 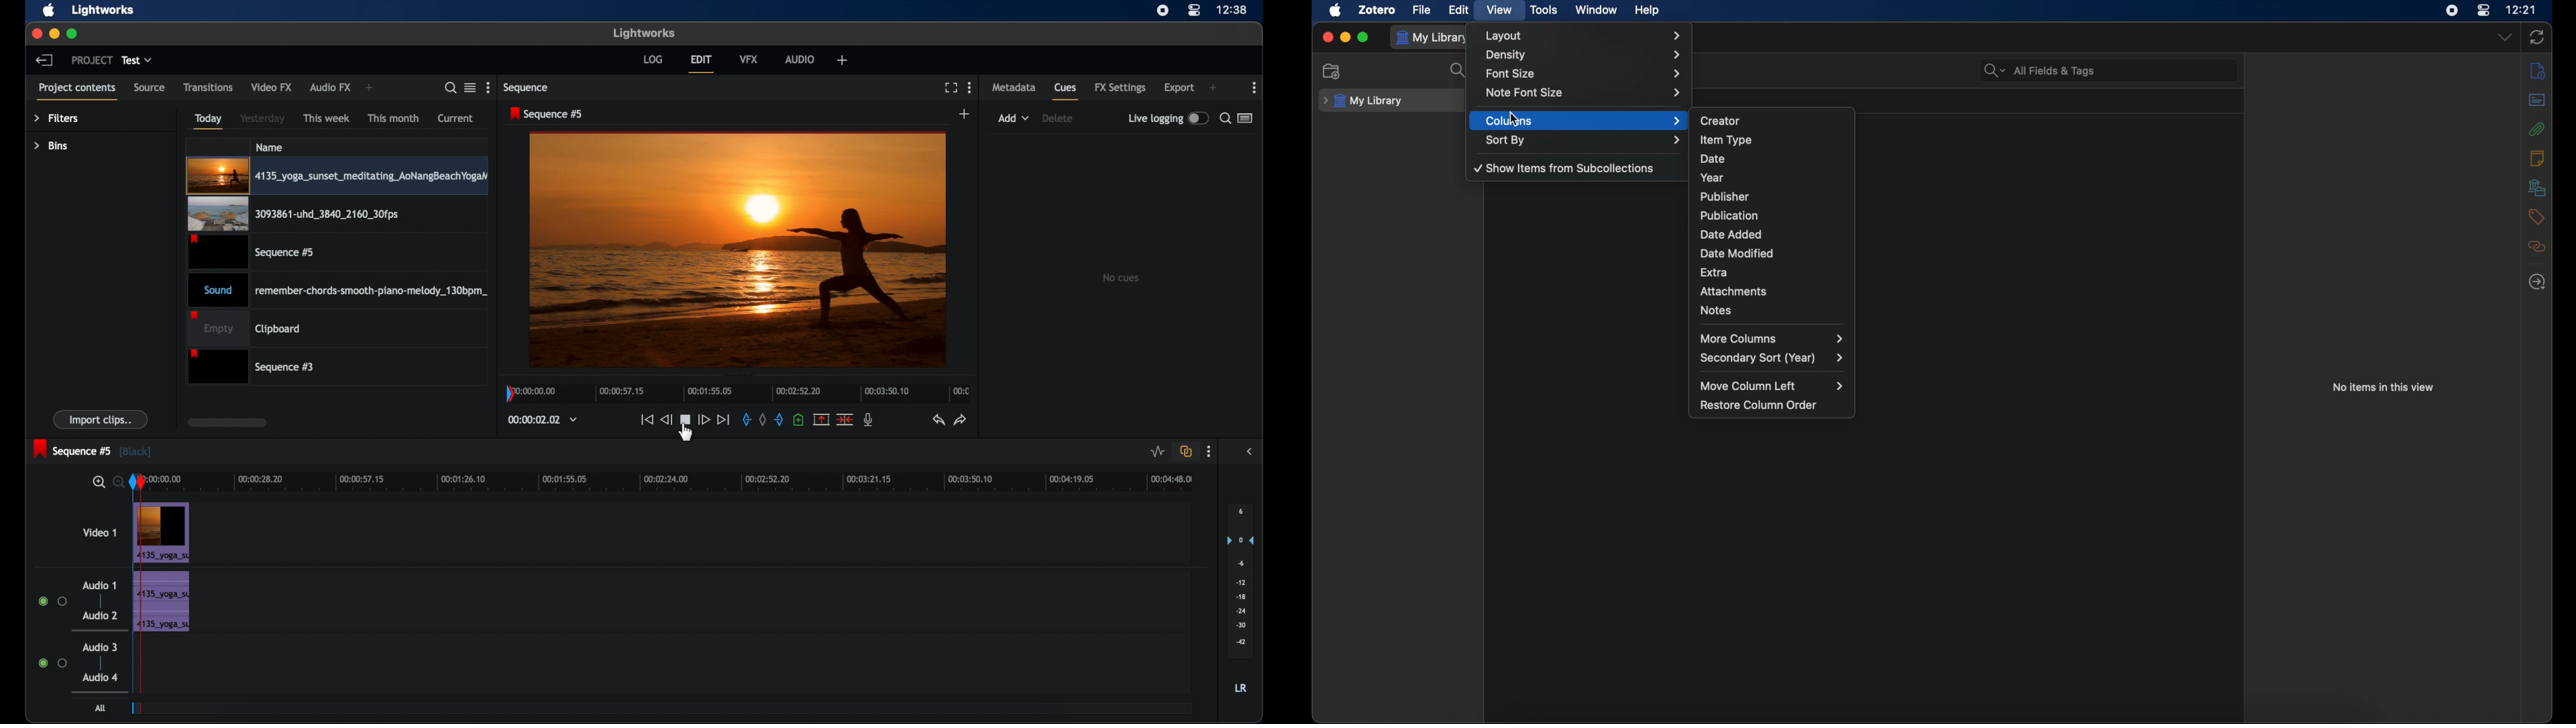 What do you see at coordinates (93, 448) in the screenshot?
I see `sequence` at bounding box center [93, 448].